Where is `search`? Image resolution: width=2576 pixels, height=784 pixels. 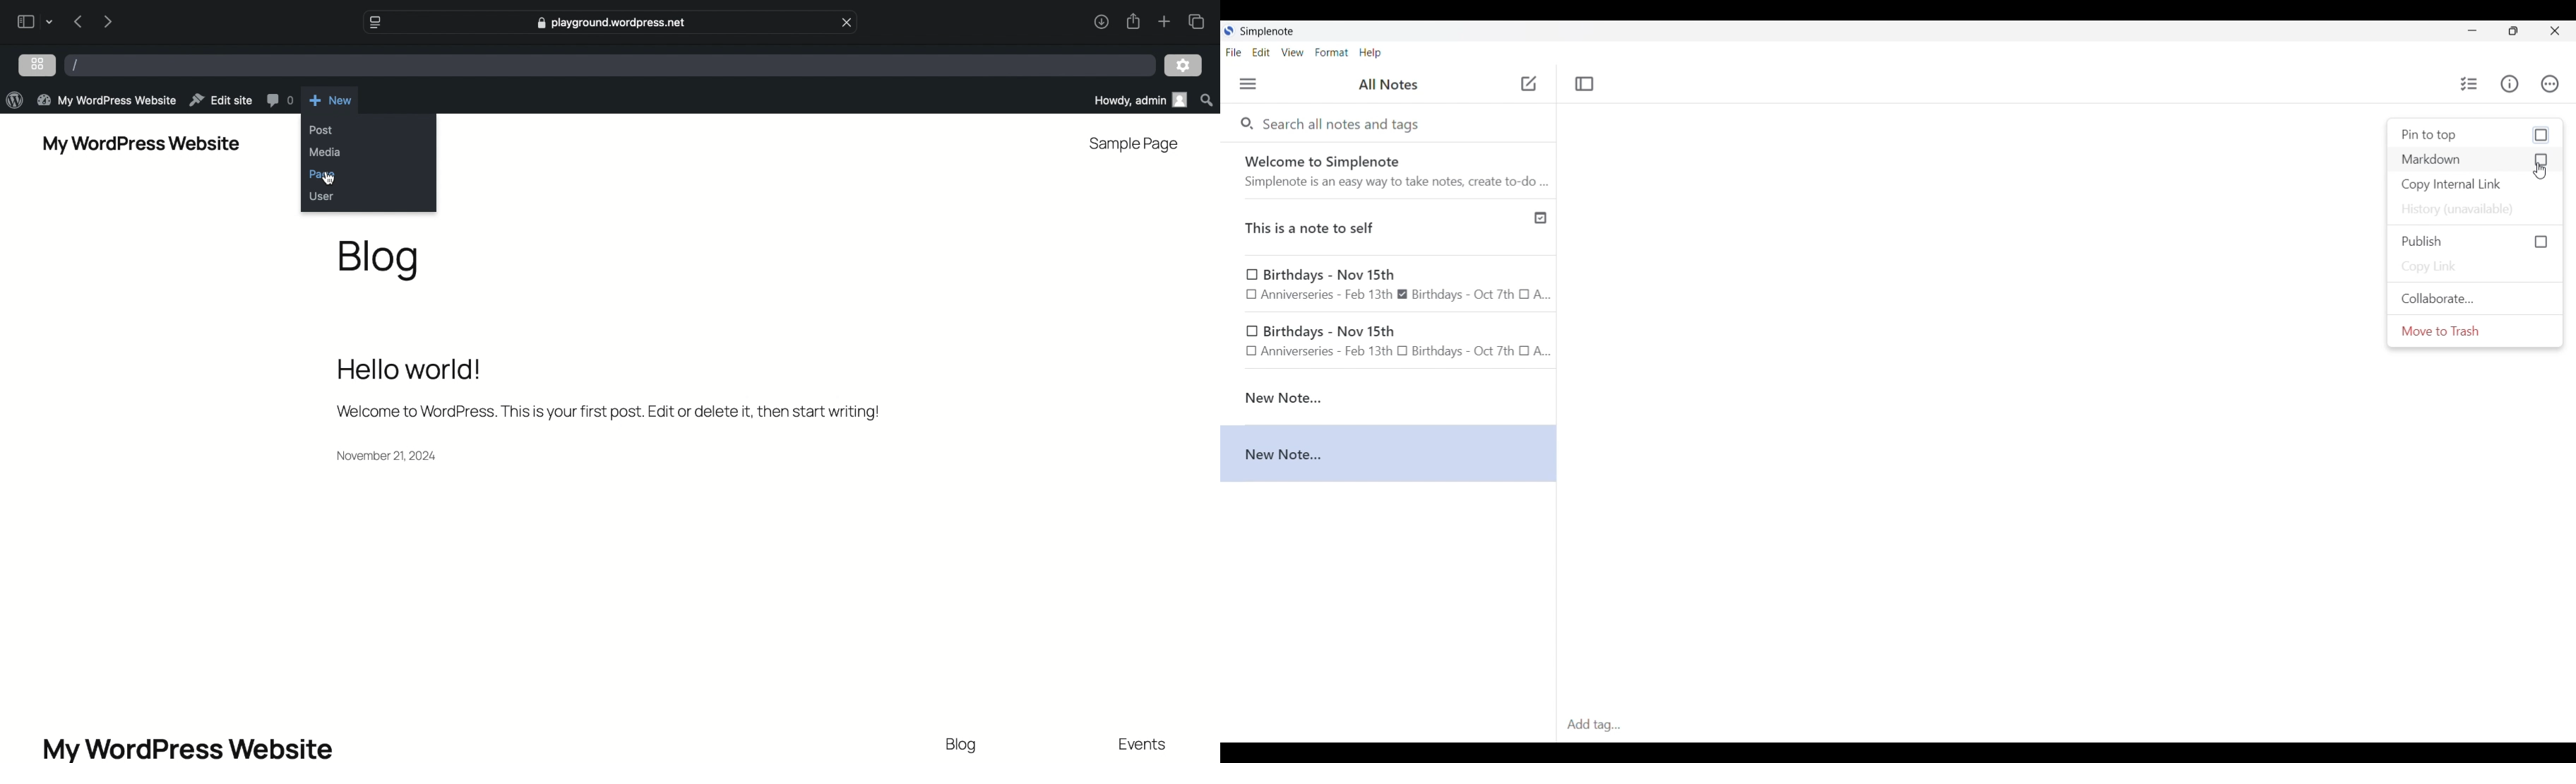 search is located at coordinates (1206, 100).